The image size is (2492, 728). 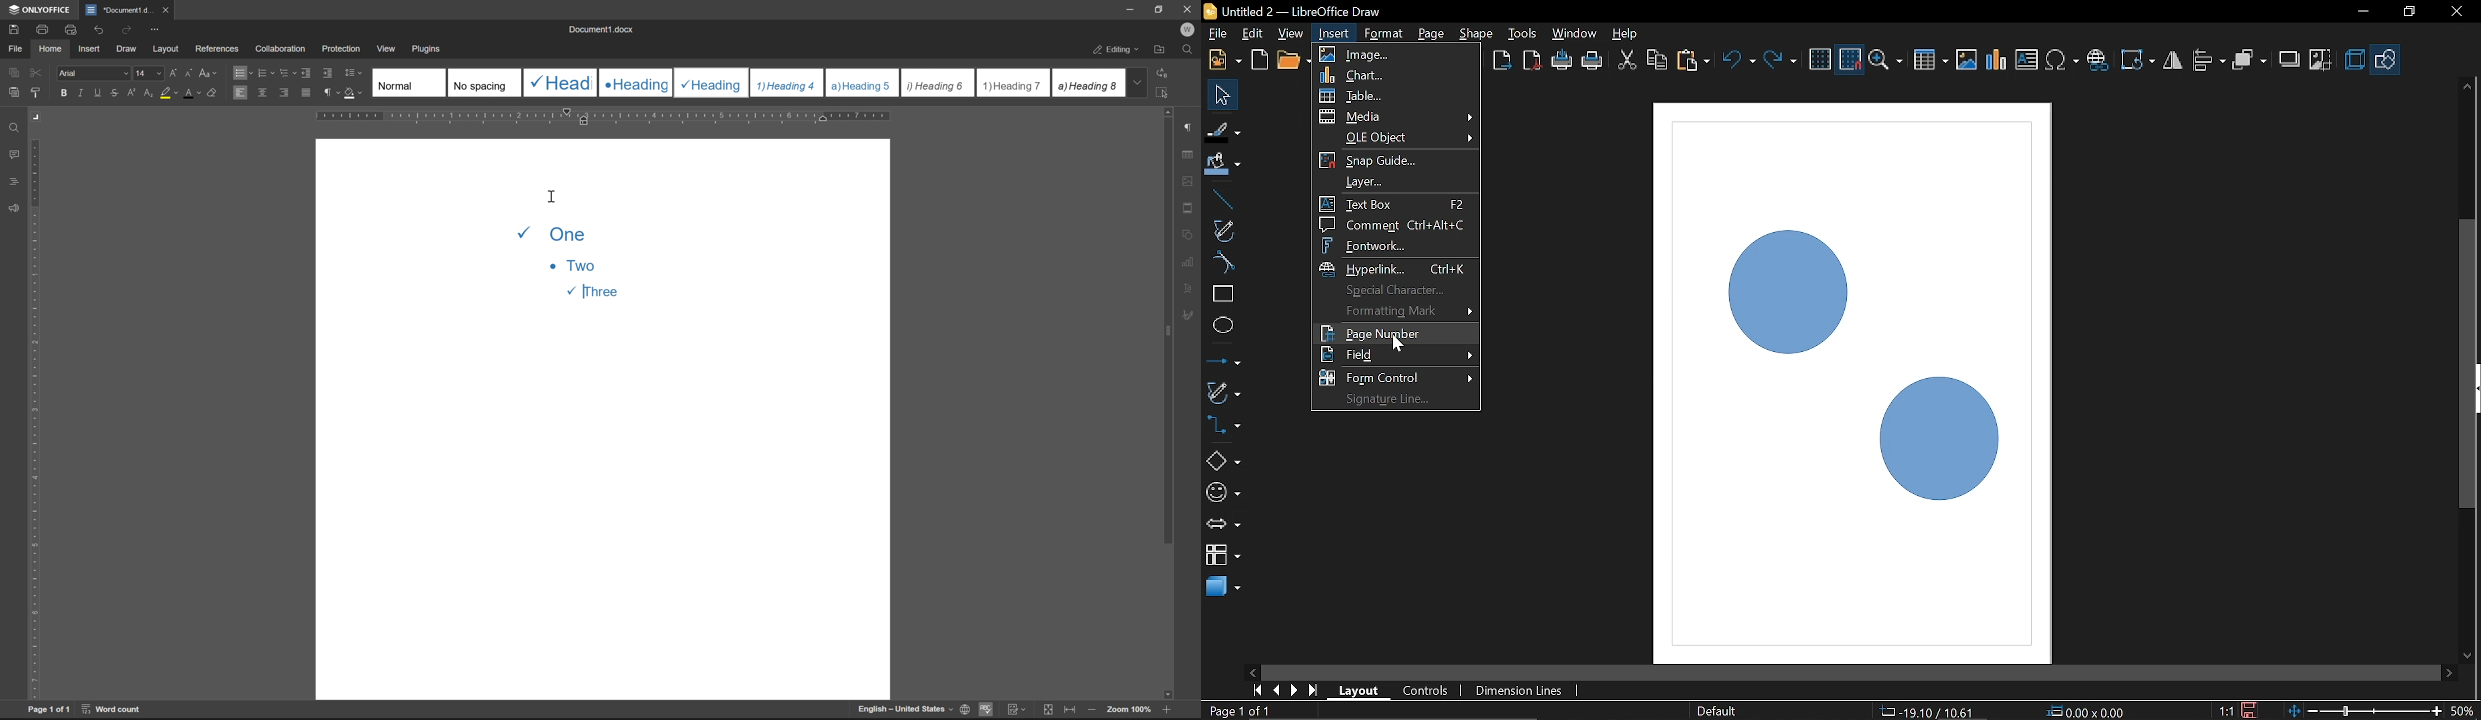 I want to click on View, so click(x=1293, y=34).